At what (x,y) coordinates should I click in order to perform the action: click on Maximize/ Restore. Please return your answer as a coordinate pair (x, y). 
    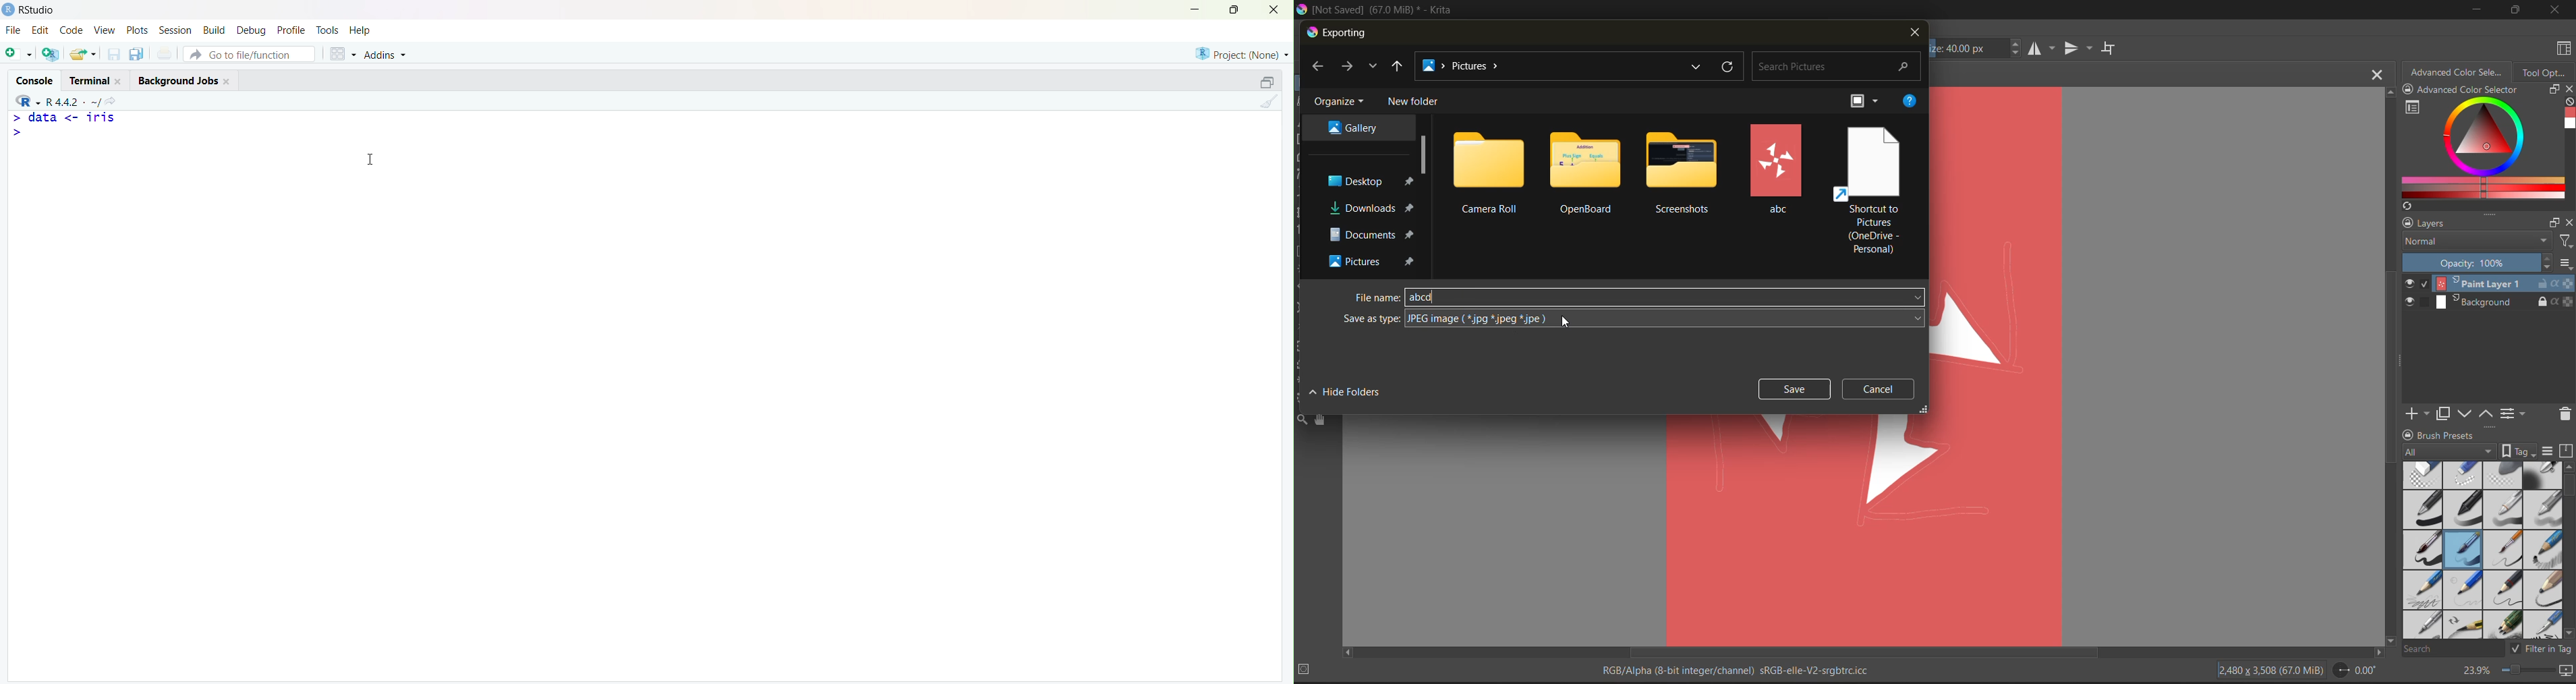
    Looking at the image, I should click on (1265, 81).